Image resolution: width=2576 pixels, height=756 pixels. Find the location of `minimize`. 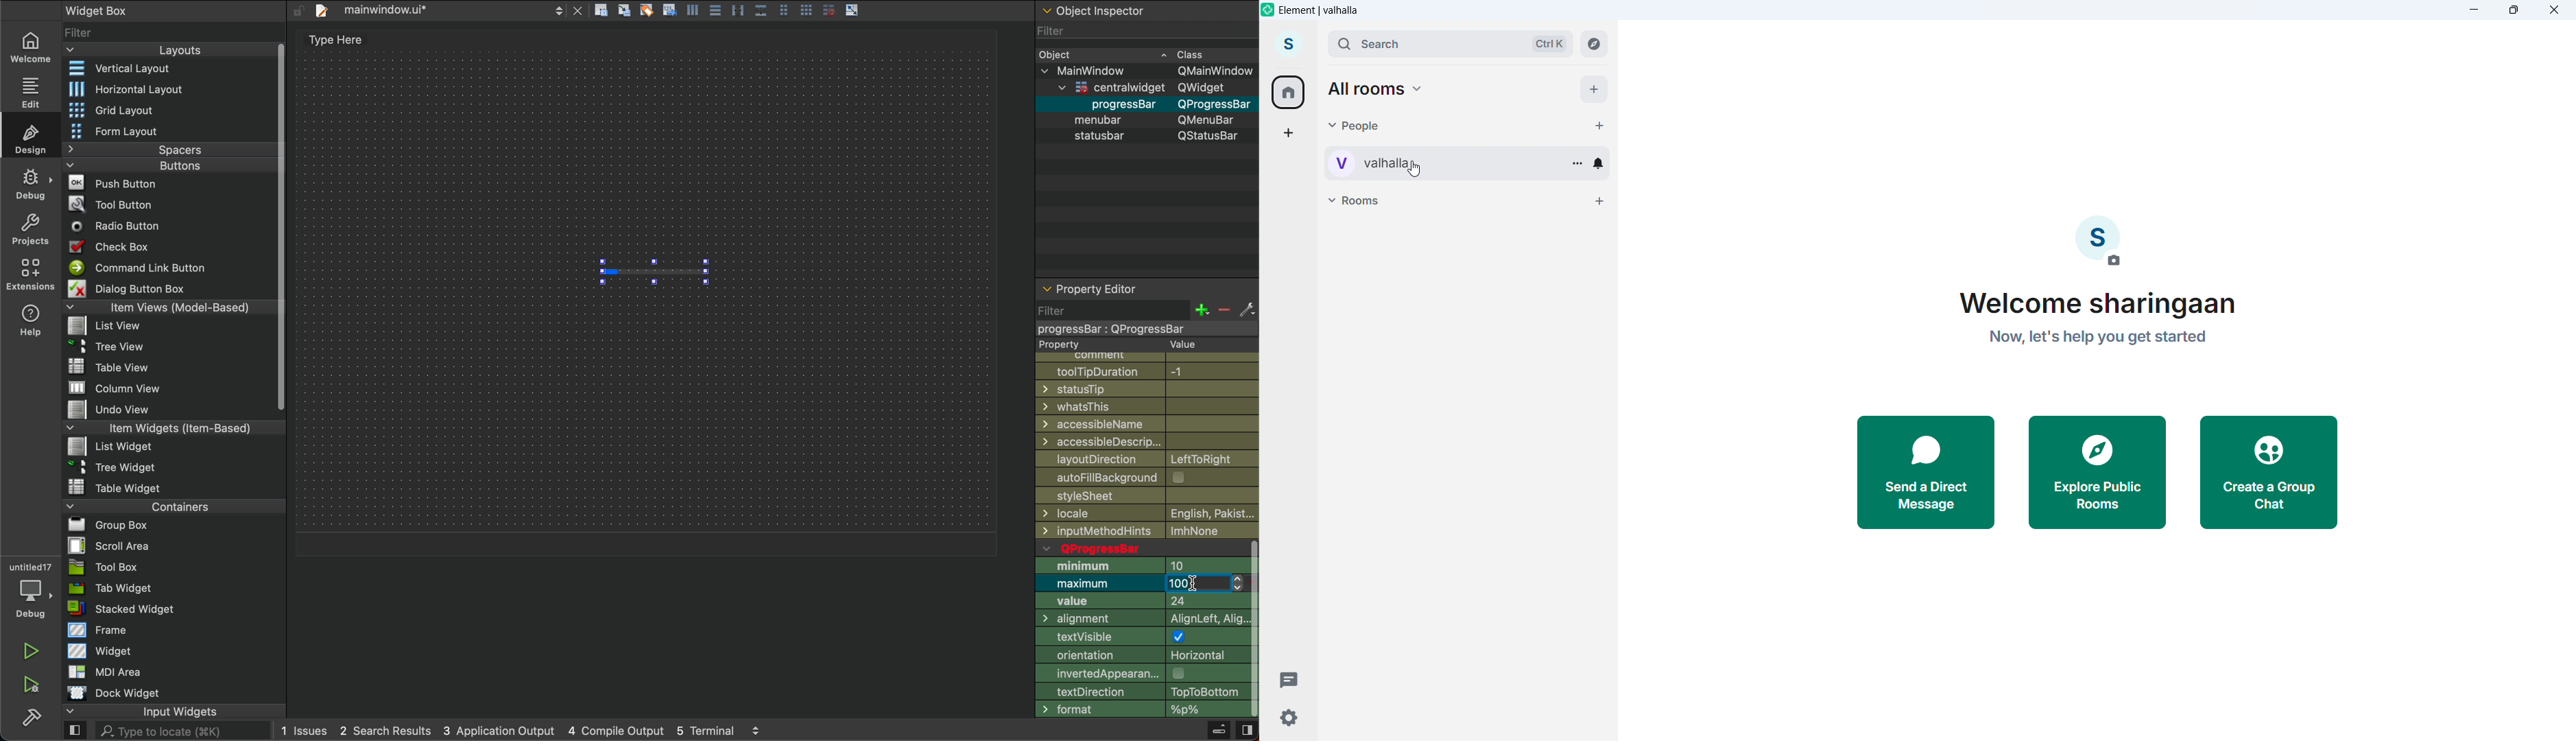

minimize is located at coordinates (2474, 10).